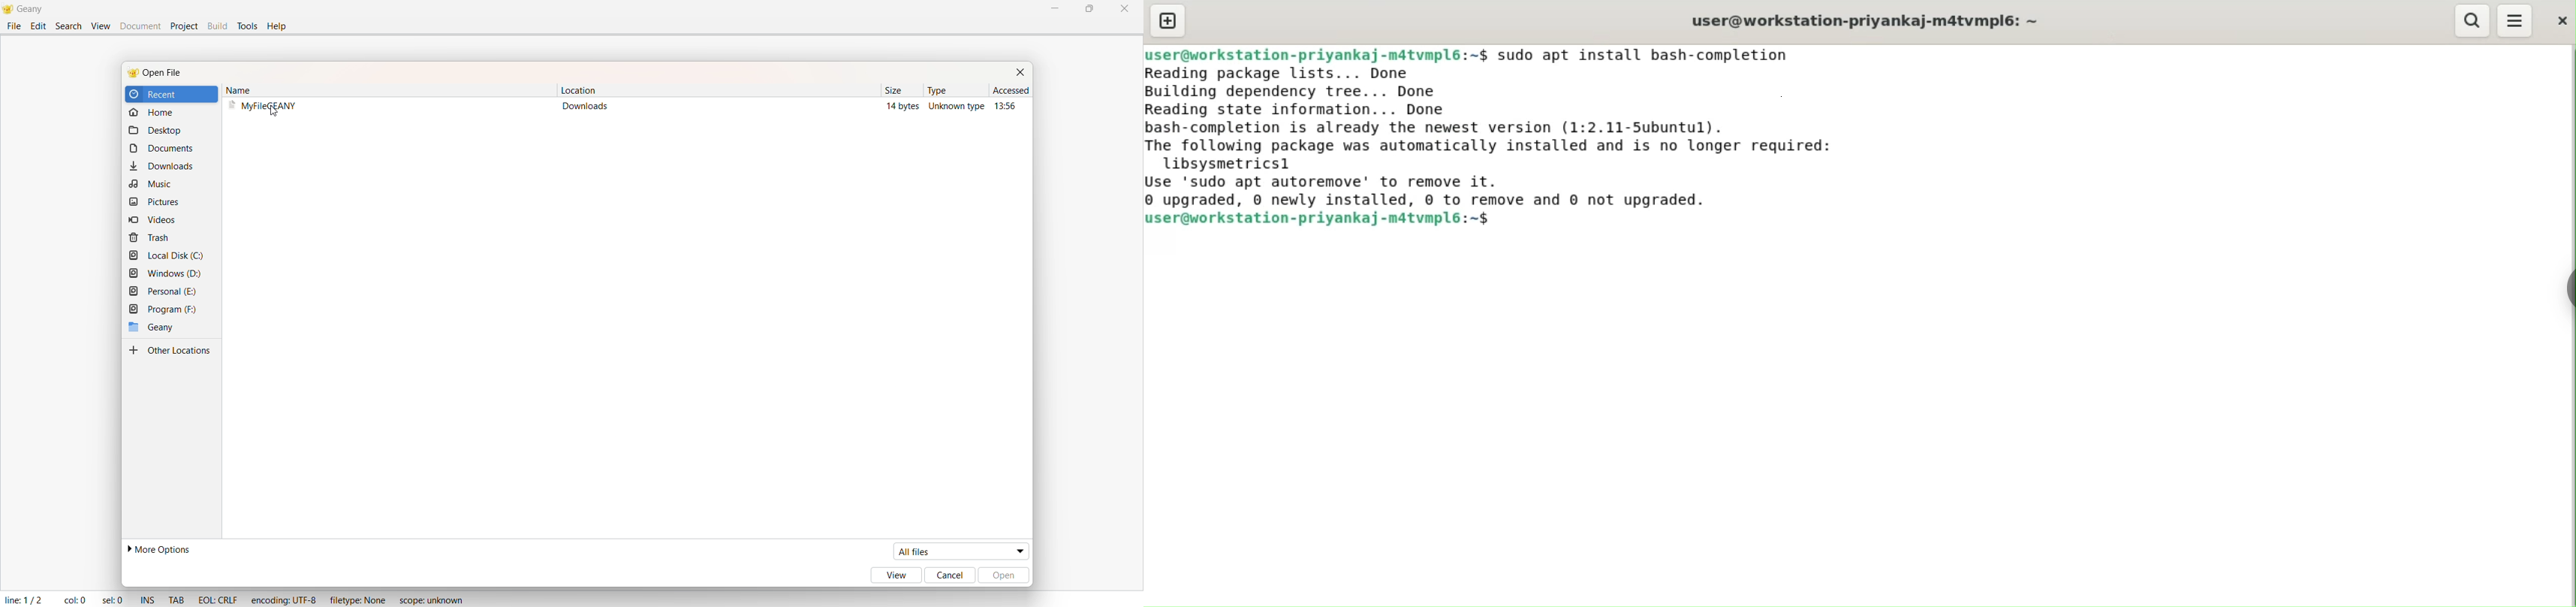 This screenshot has width=2576, height=616. I want to click on new tab, so click(1170, 18).